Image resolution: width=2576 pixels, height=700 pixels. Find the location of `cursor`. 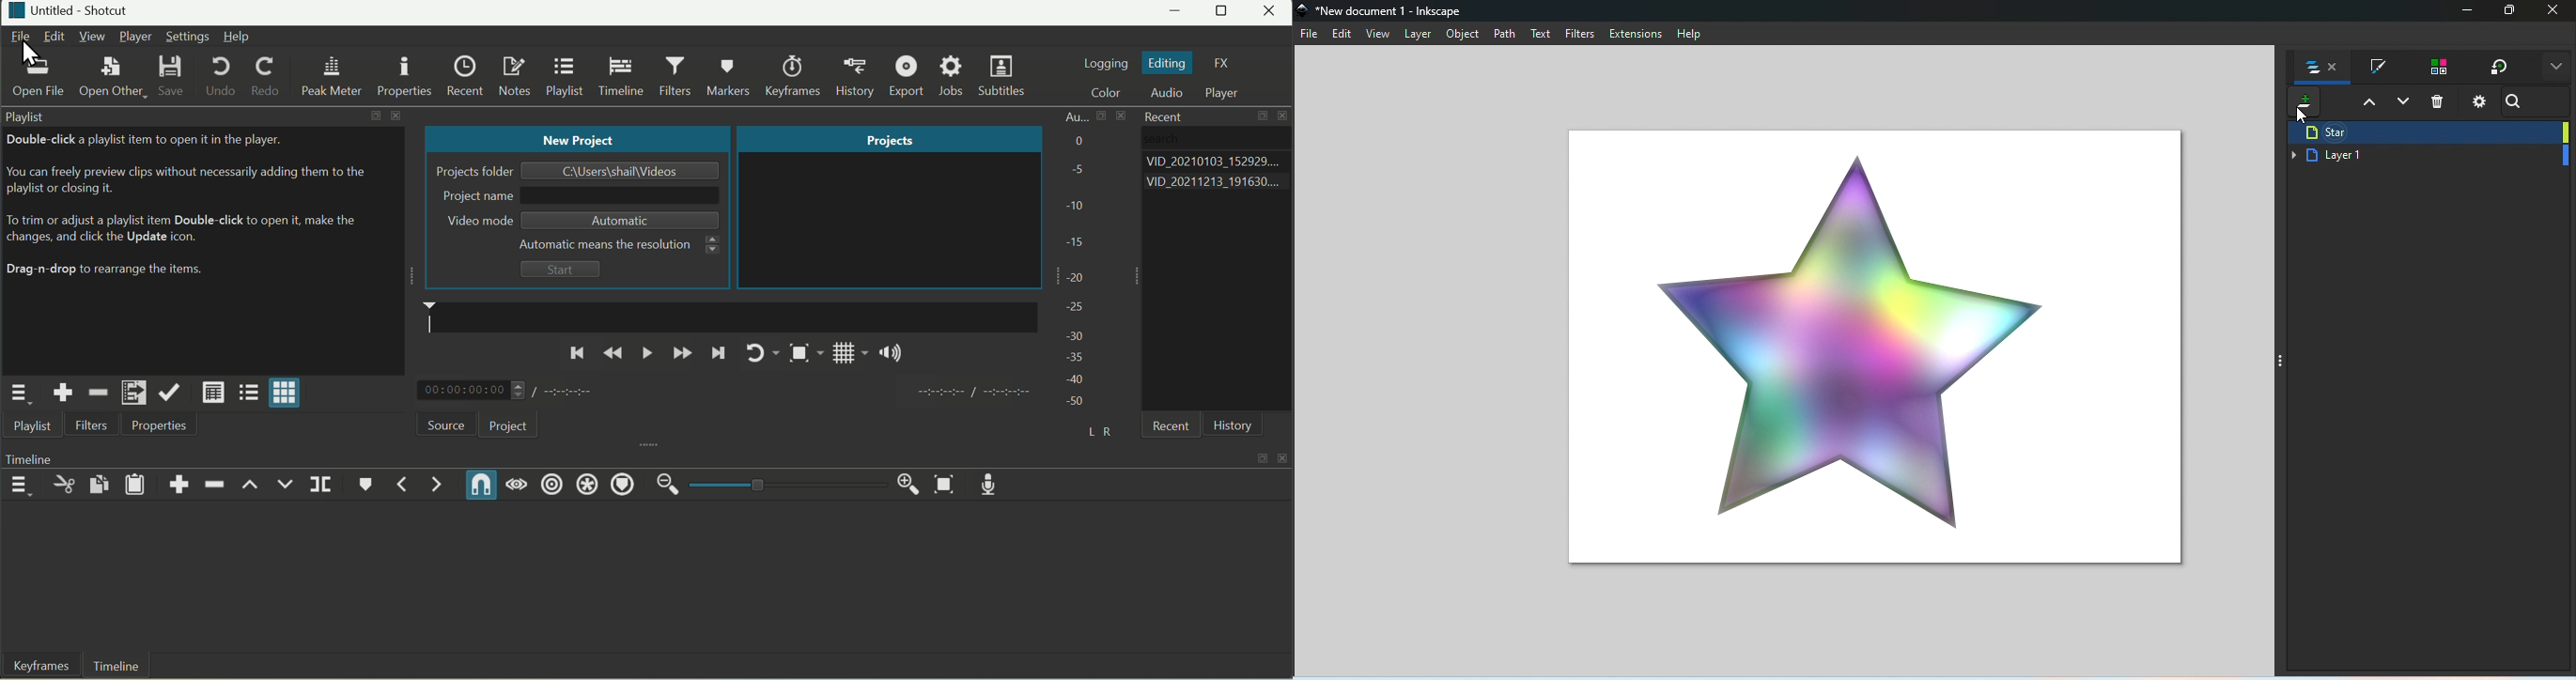

cursor is located at coordinates (31, 55).